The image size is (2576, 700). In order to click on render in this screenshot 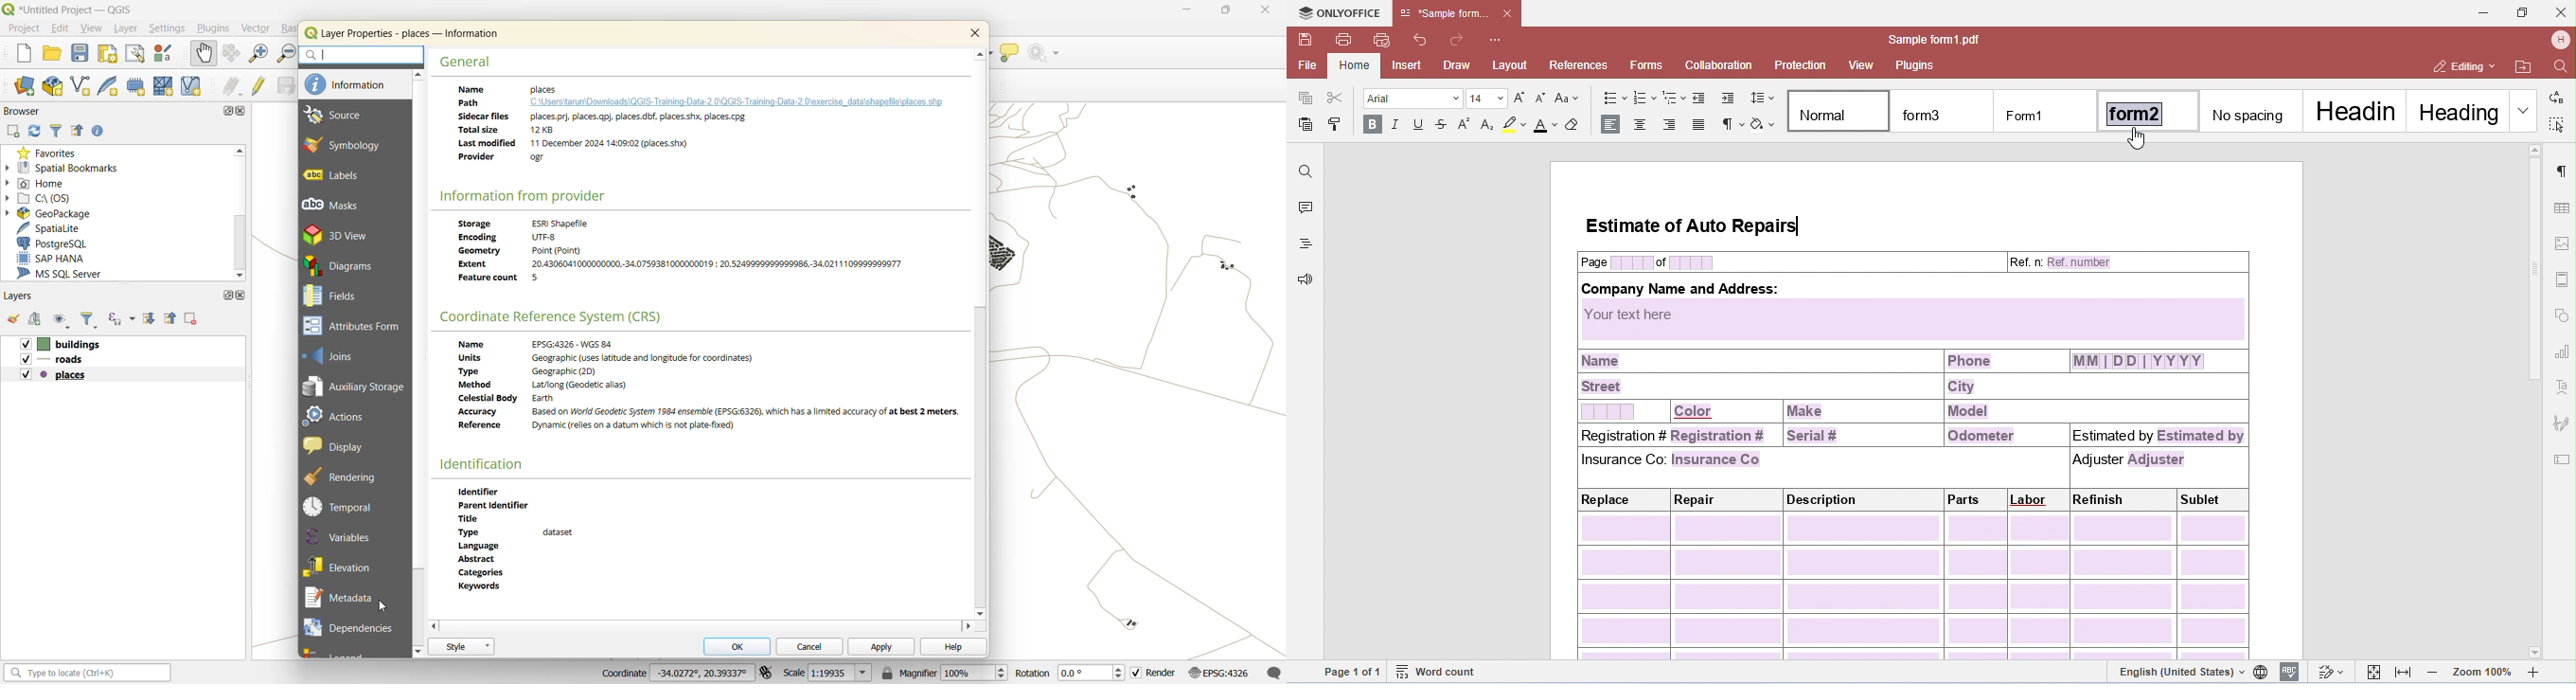, I will do `click(1153, 673)`.